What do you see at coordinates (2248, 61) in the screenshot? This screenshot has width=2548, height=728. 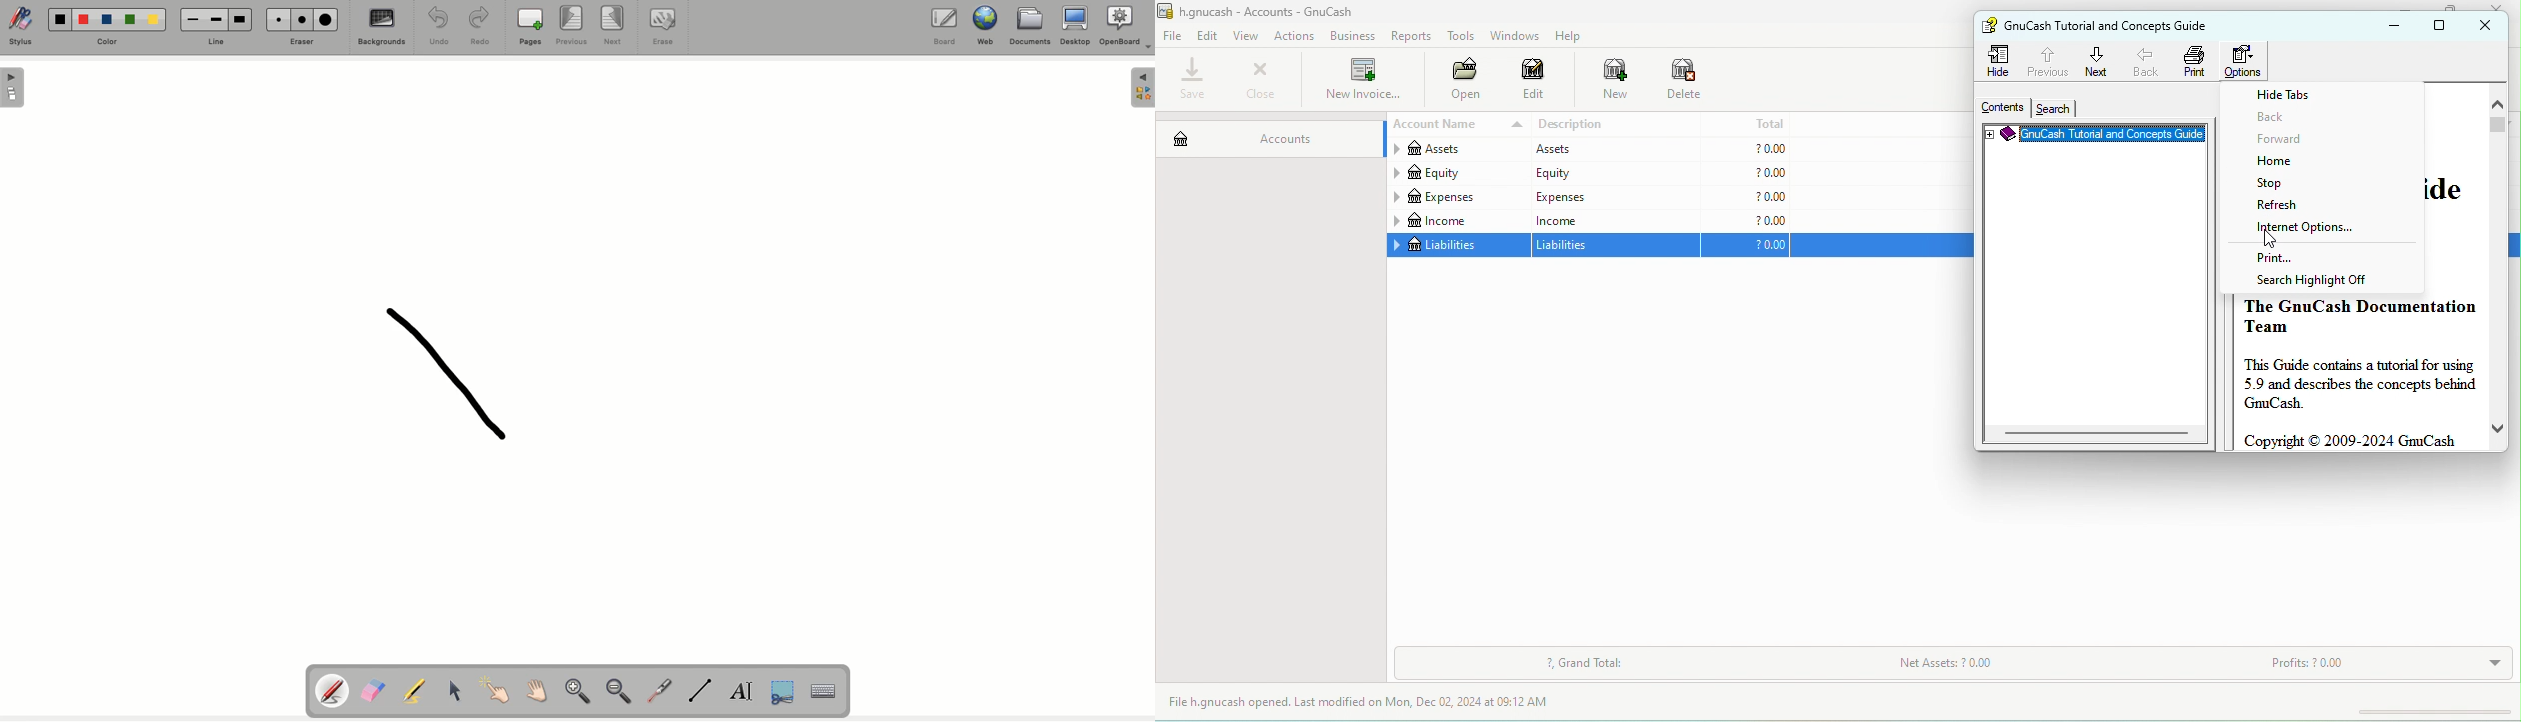 I see `options` at bounding box center [2248, 61].